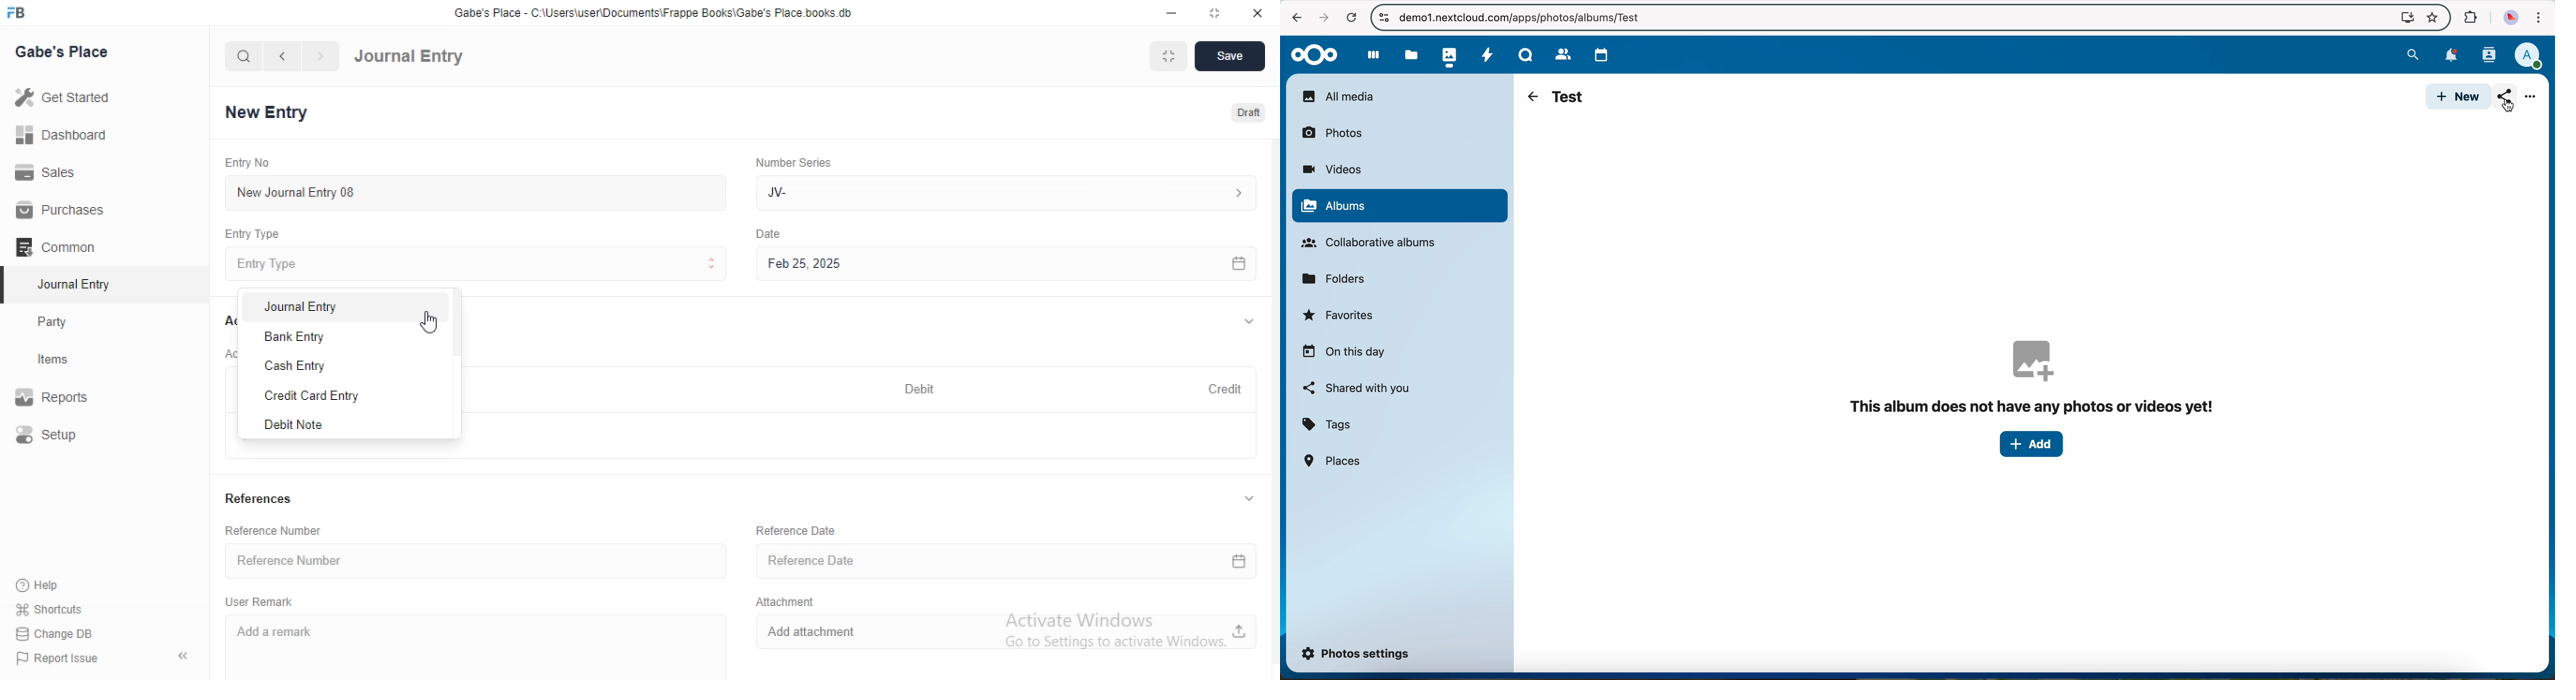  I want to click on cancel, so click(1351, 18).